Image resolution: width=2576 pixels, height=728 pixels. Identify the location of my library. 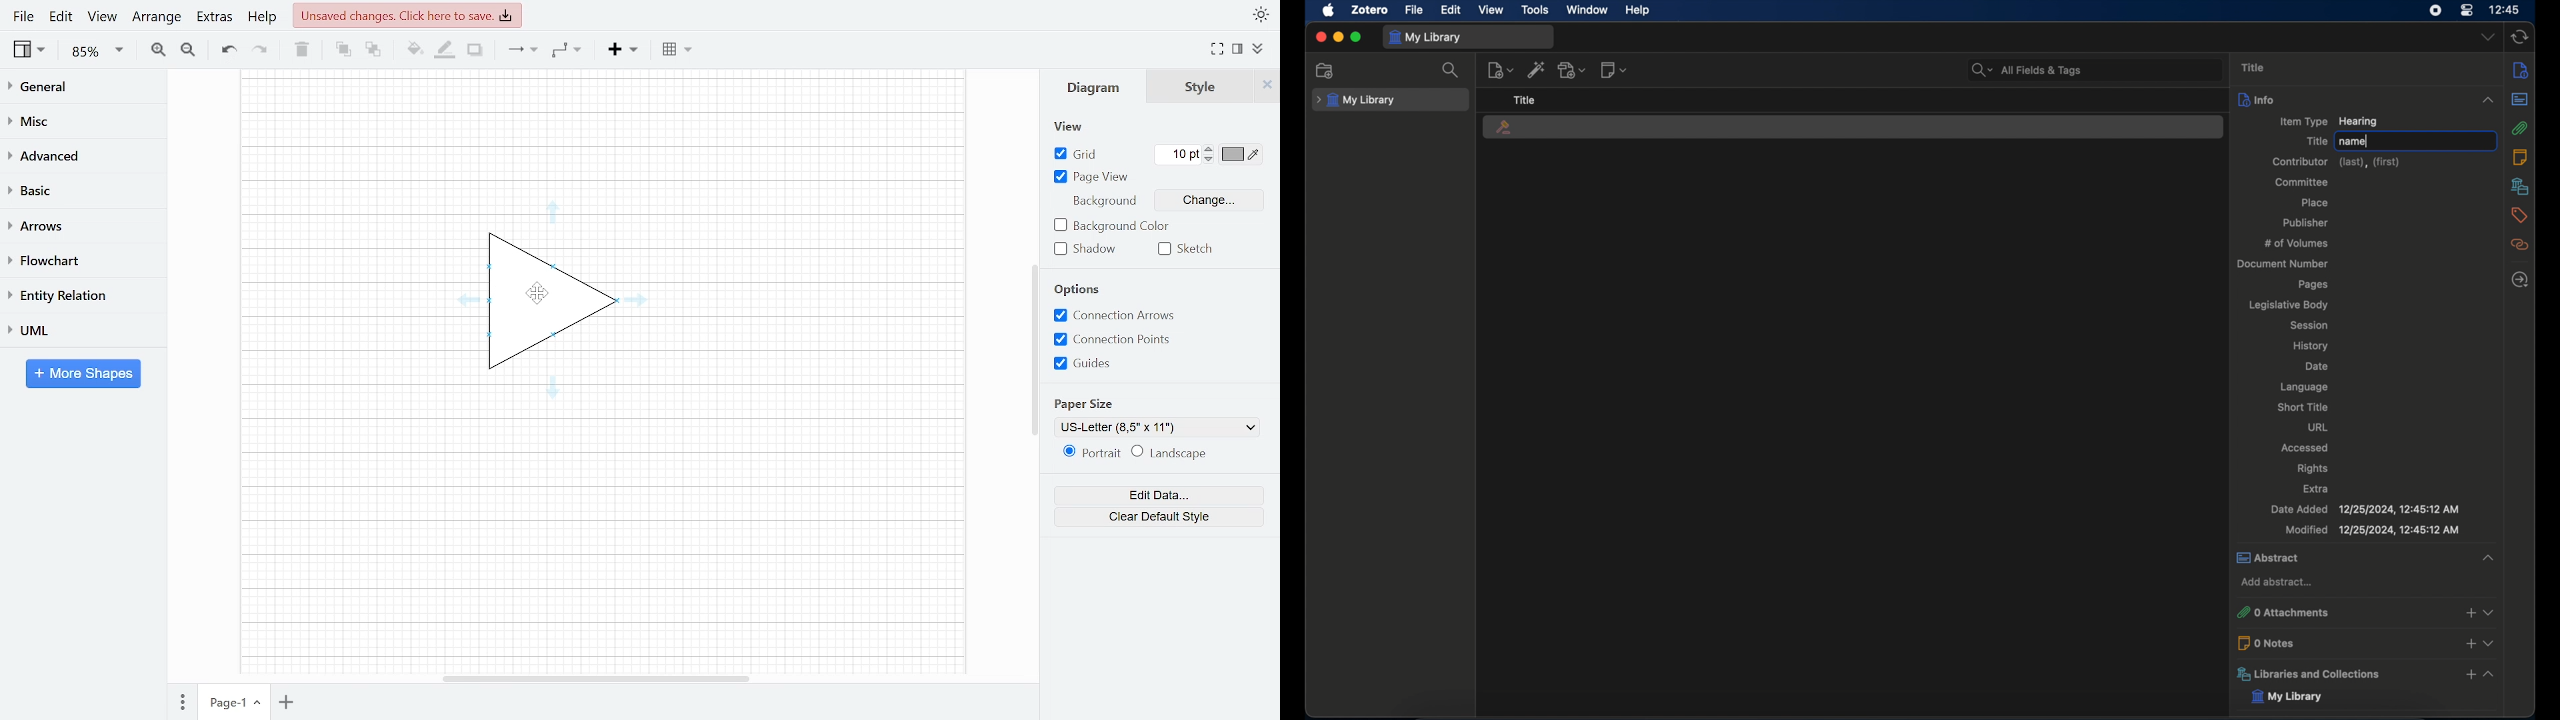
(1355, 101).